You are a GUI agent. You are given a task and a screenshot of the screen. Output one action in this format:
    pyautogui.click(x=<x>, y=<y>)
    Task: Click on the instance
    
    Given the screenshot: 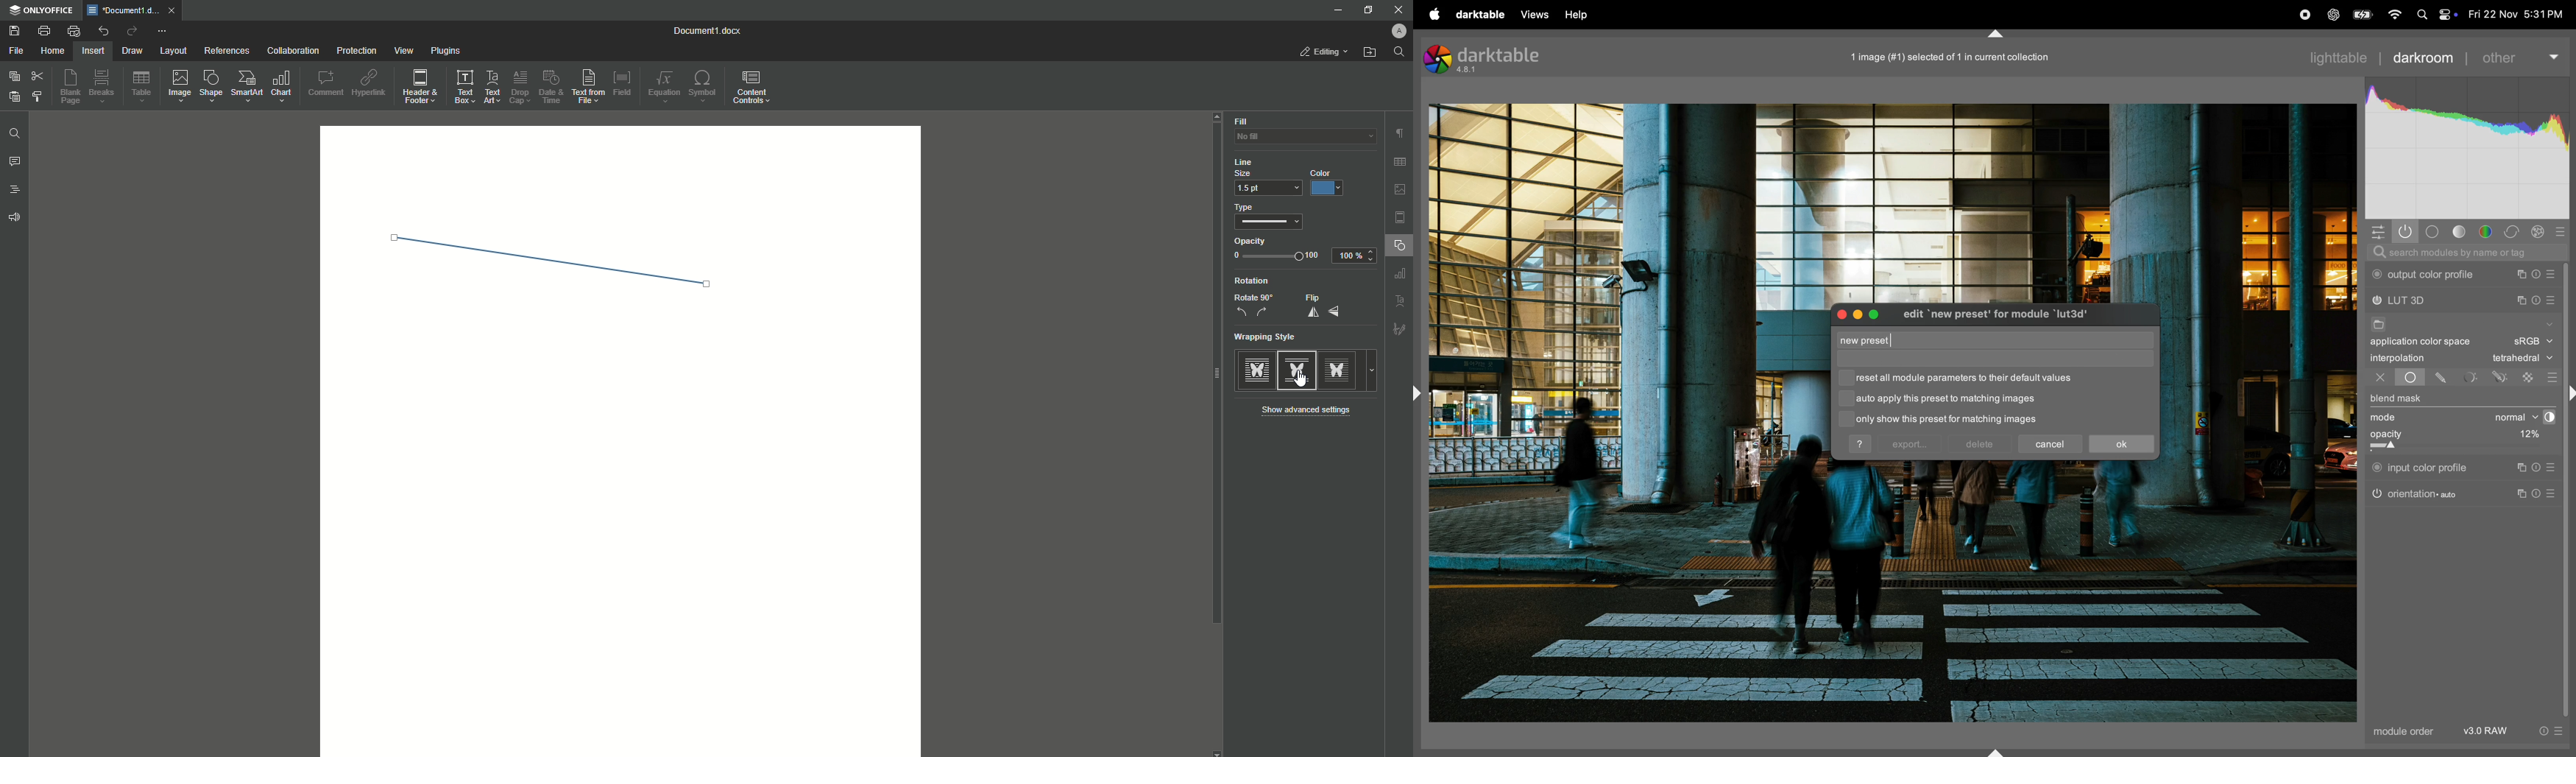 What is the action you would take?
    pyautogui.click(x=2524, y=494)
    